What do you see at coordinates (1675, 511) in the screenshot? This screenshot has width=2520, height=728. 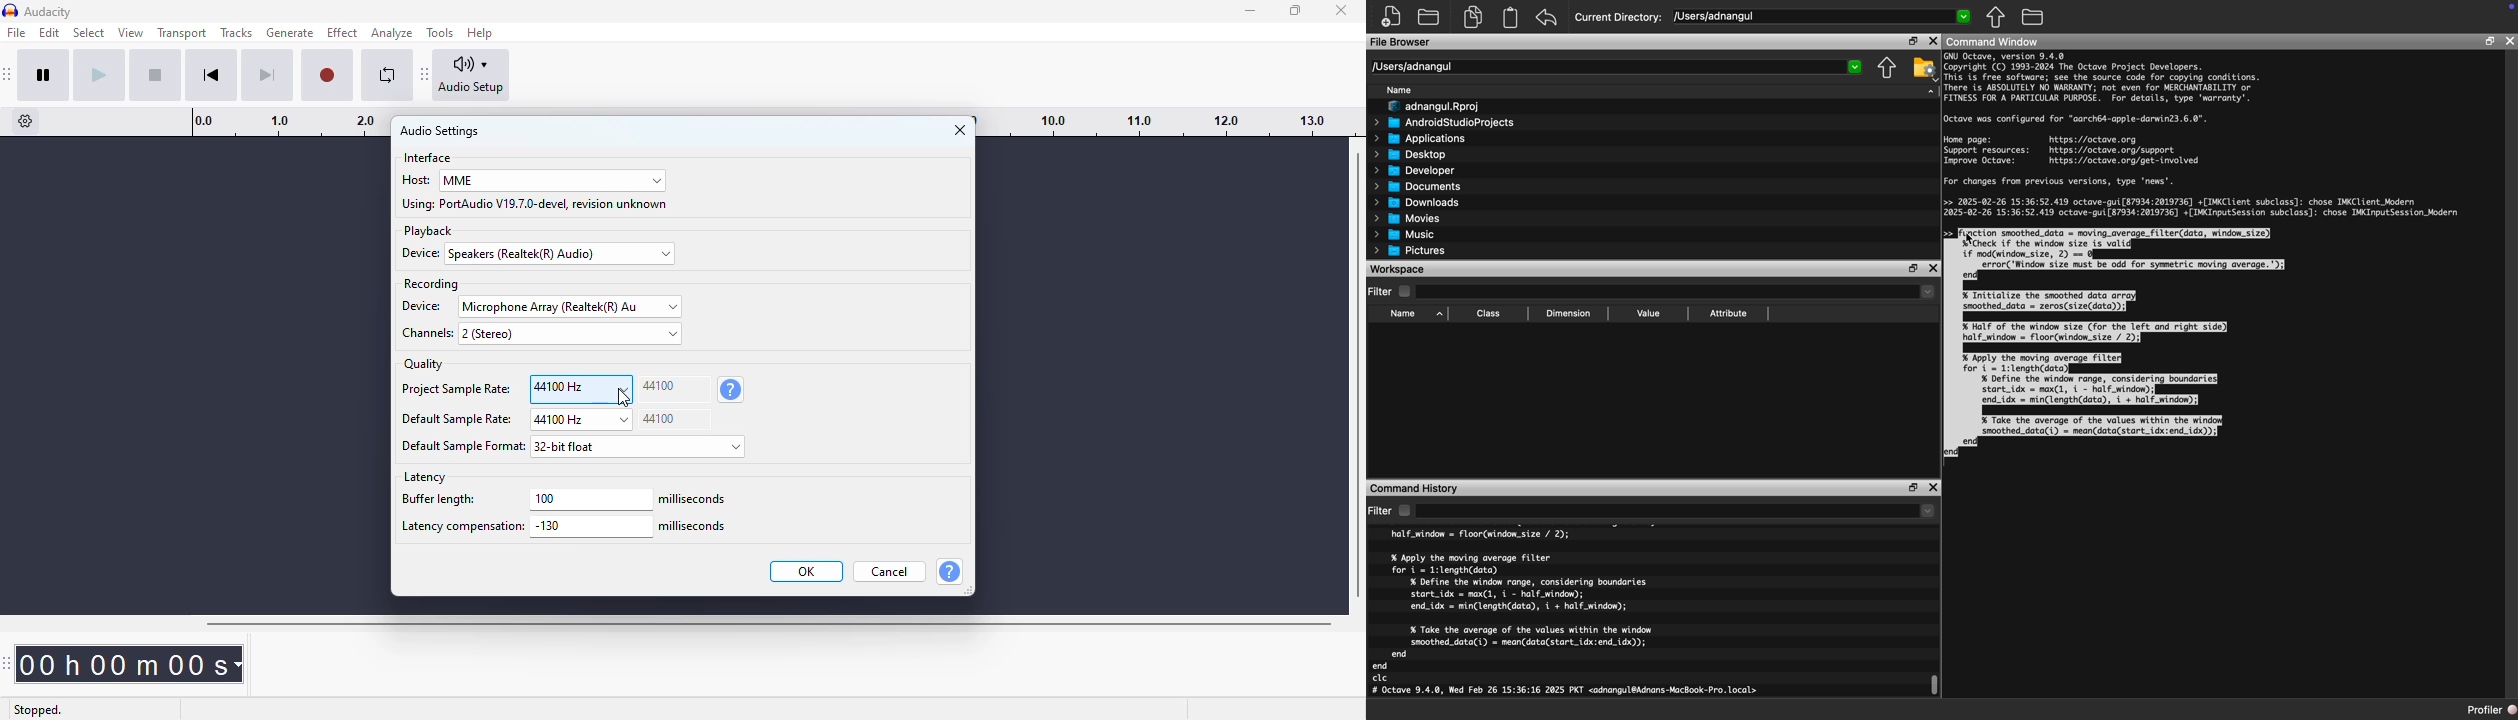 I see `Dropdown` at bounding box center [1675, 511].